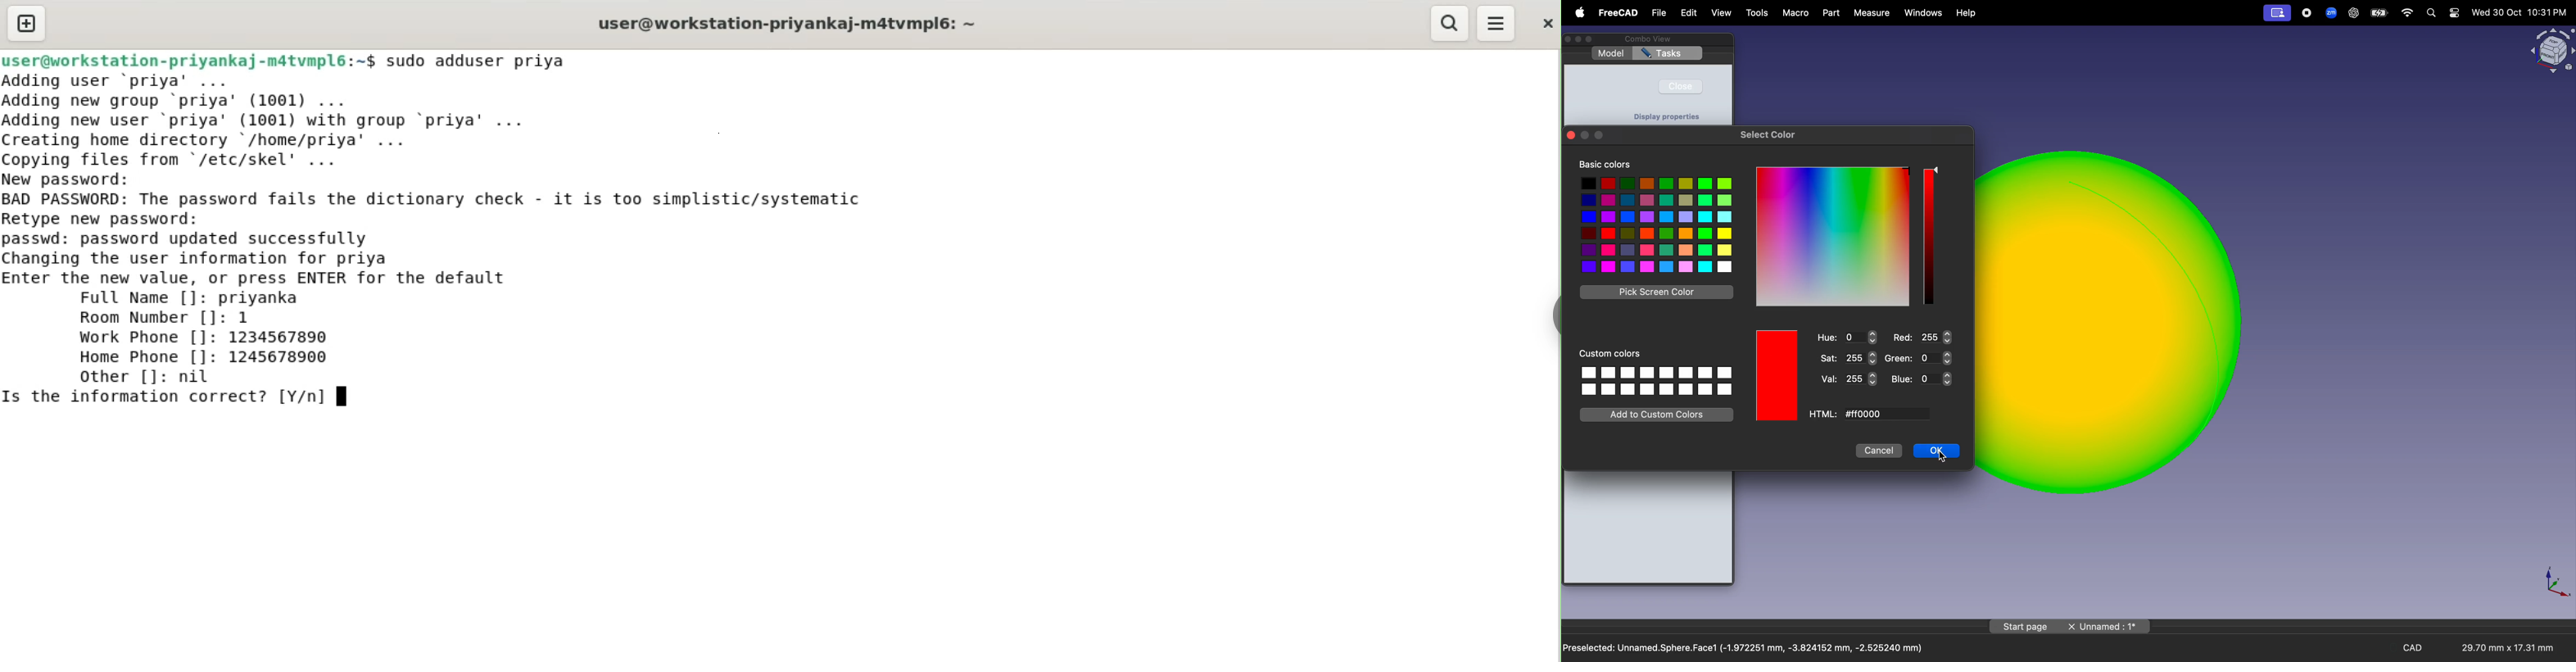  Describe the element at coordinates (1830, 13) in the screenshot. I see `part` at that location.